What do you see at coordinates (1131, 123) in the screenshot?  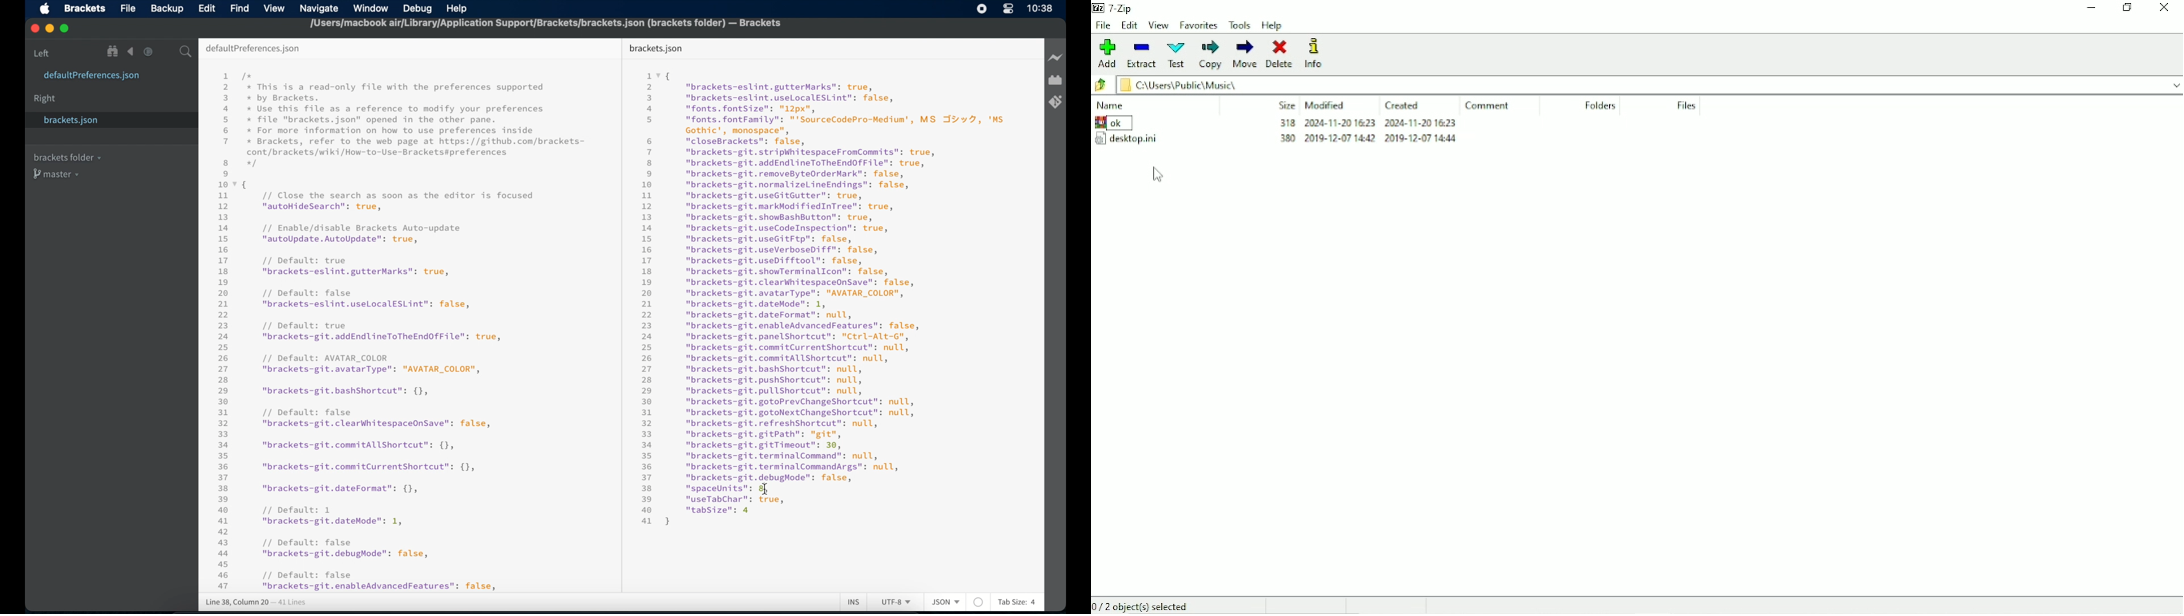 I see `ok ` at bounding box center [1131, 123].